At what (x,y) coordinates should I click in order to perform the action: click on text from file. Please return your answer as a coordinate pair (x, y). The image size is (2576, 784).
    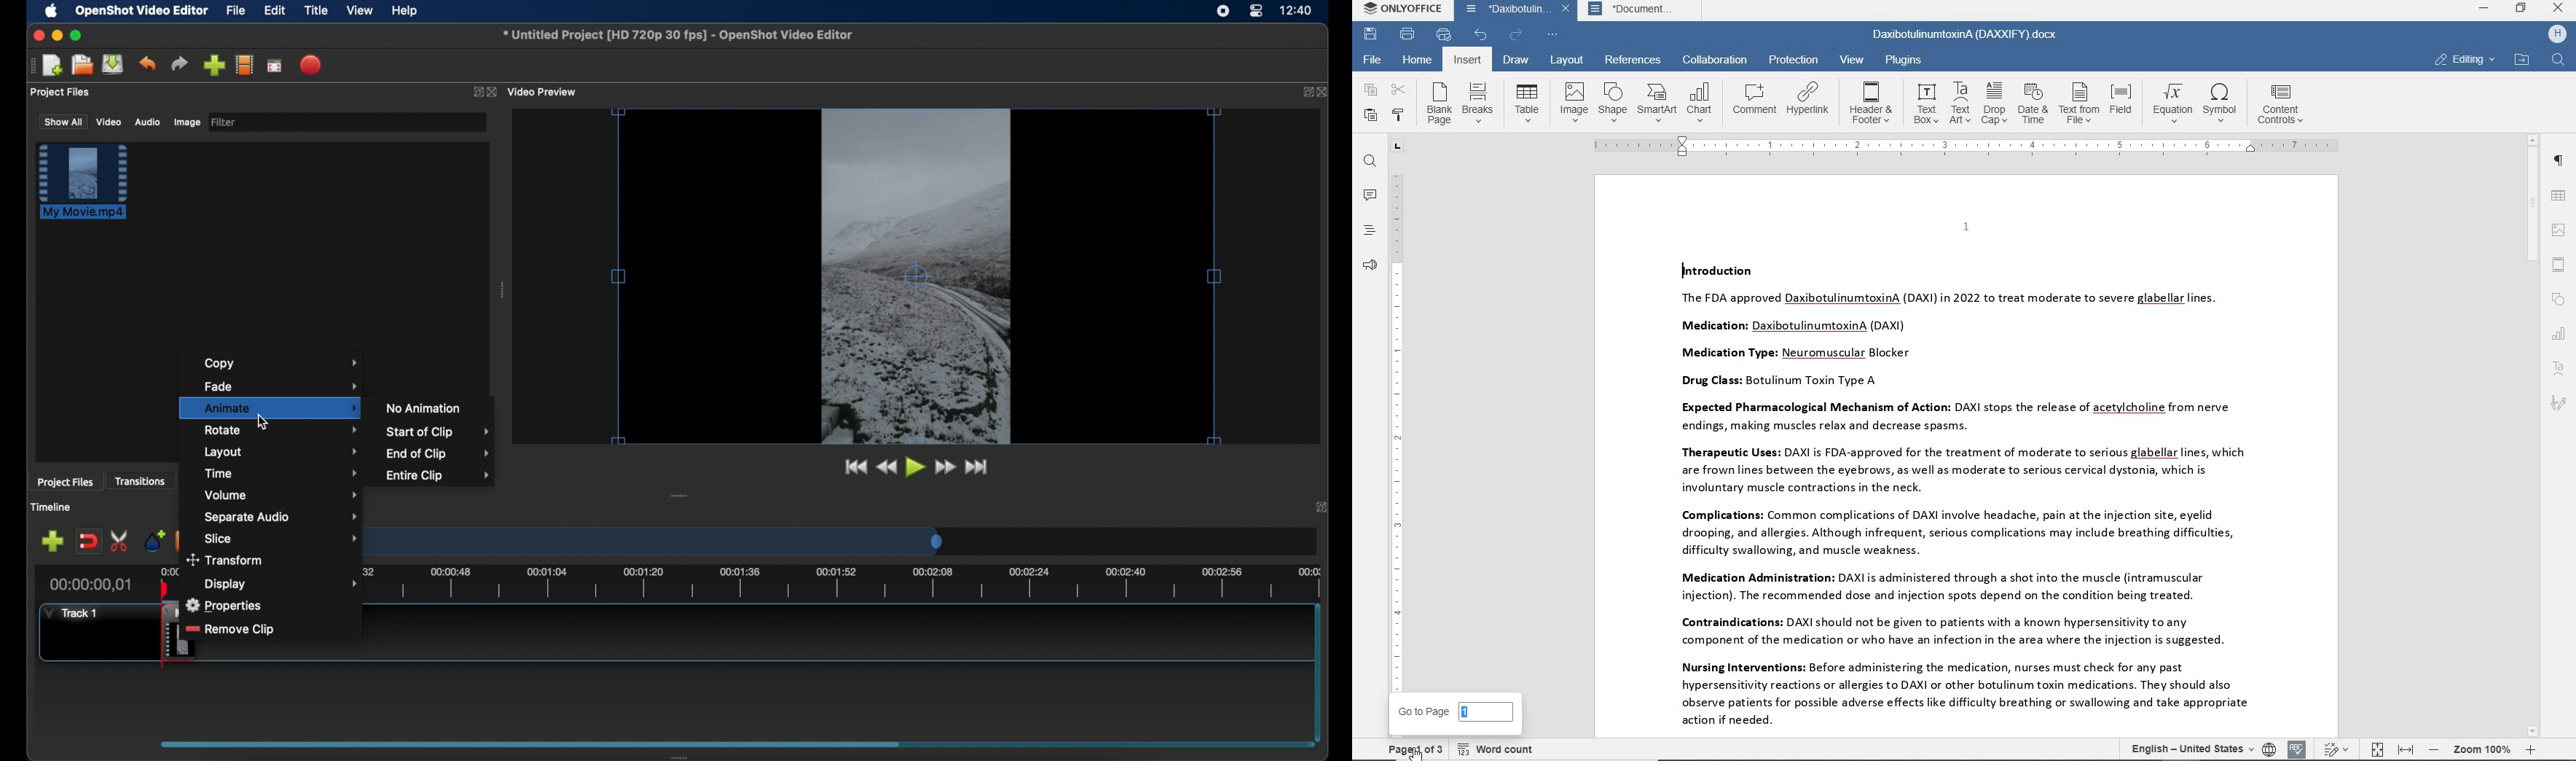
    Looking at the image, I should click on (2079, 104).